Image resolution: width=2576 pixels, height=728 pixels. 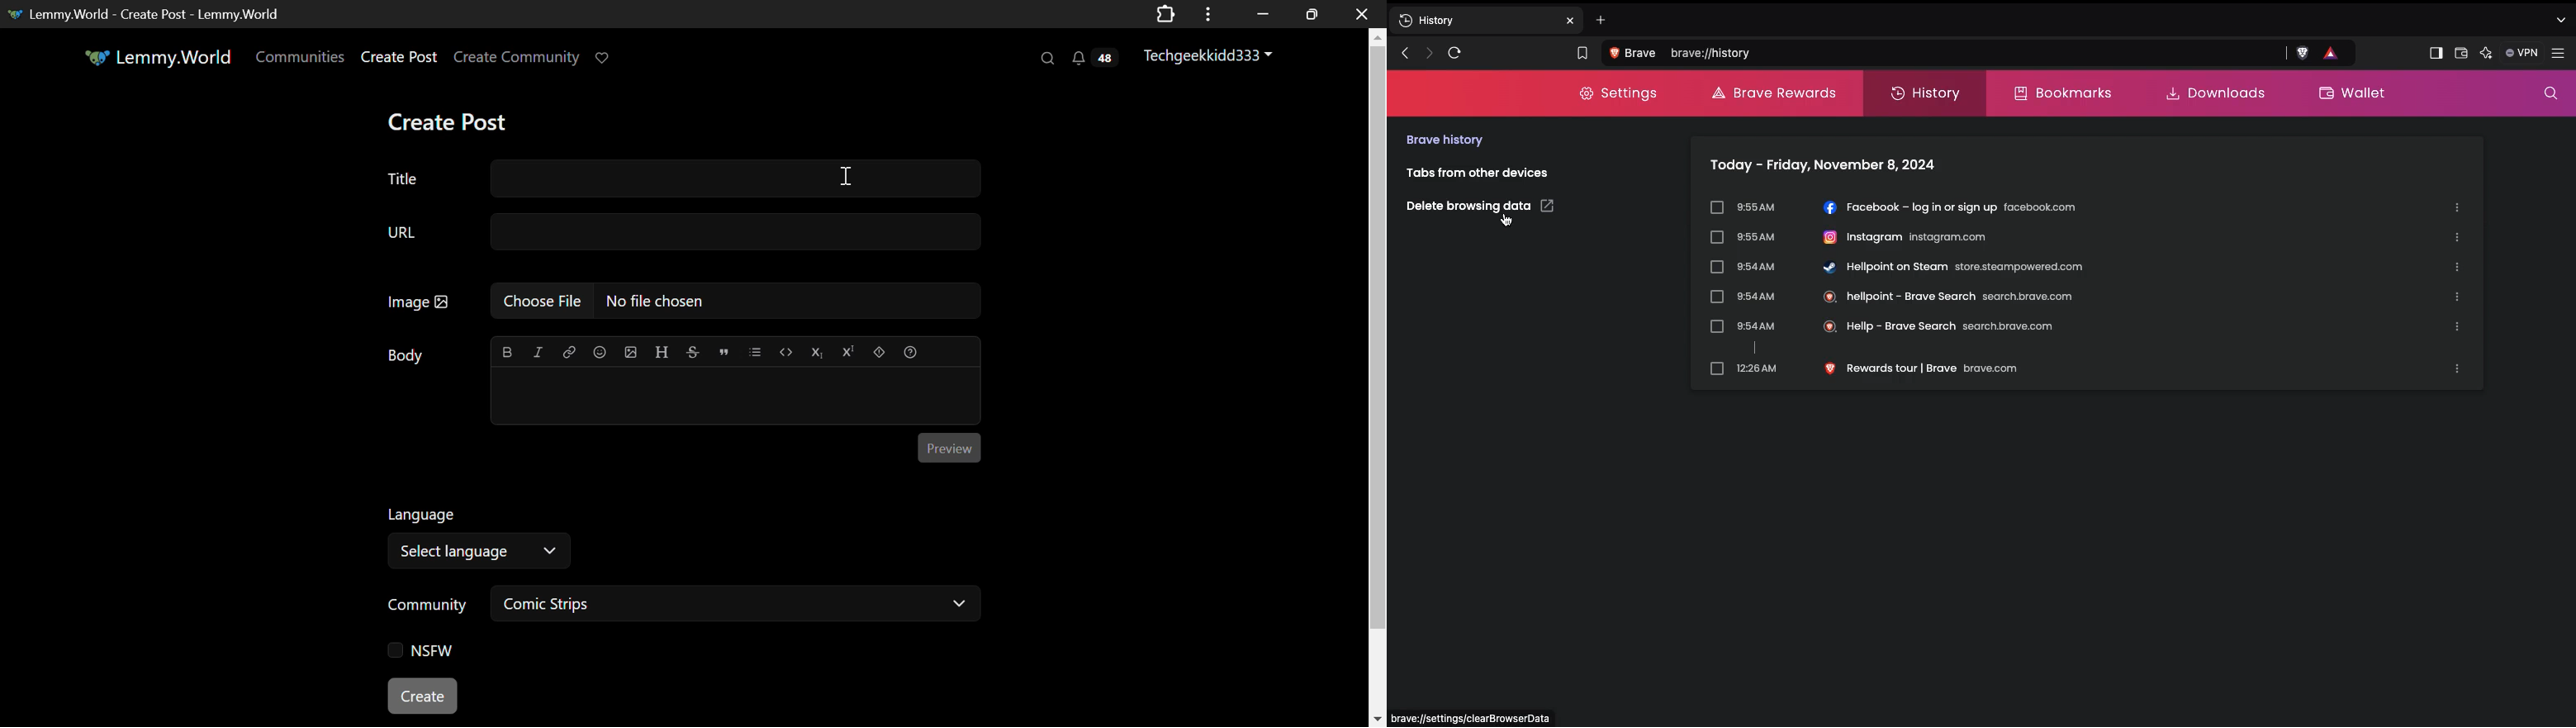 What do you see at coordinates (426, 697) in the screenshot?
I see `Create` at bounding box center [426, 697].